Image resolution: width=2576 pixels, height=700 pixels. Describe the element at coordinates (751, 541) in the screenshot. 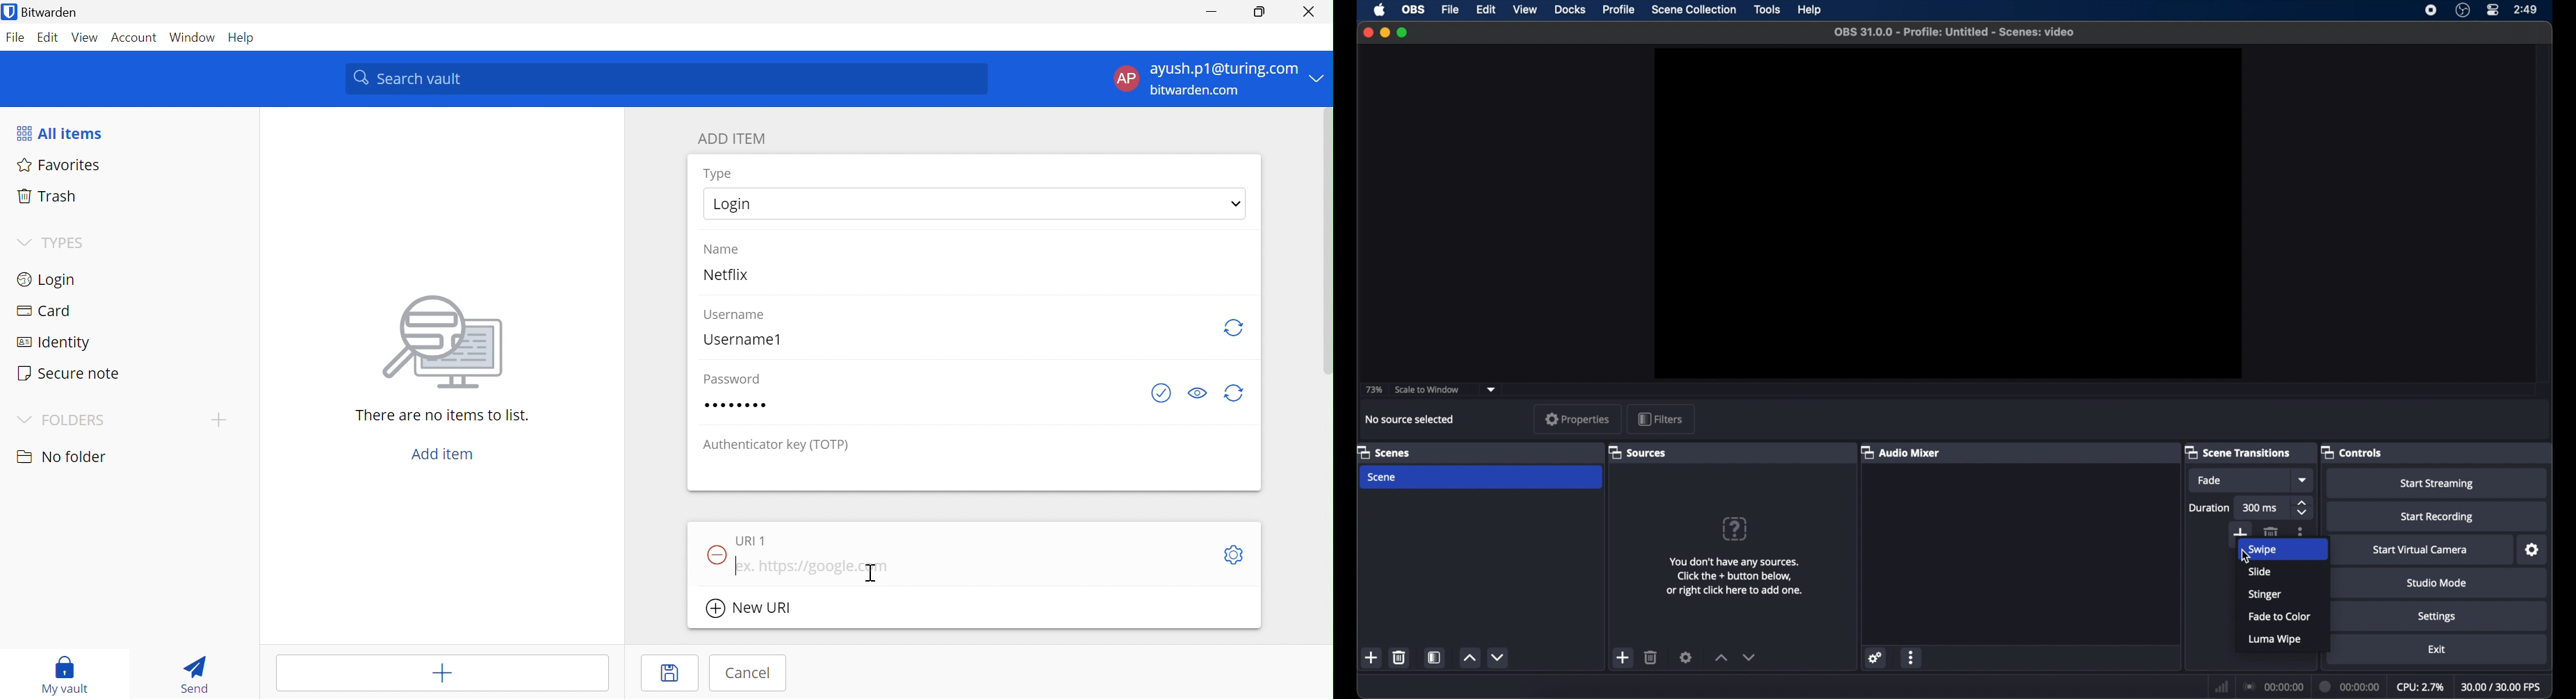

I see `URl 1` at that location.